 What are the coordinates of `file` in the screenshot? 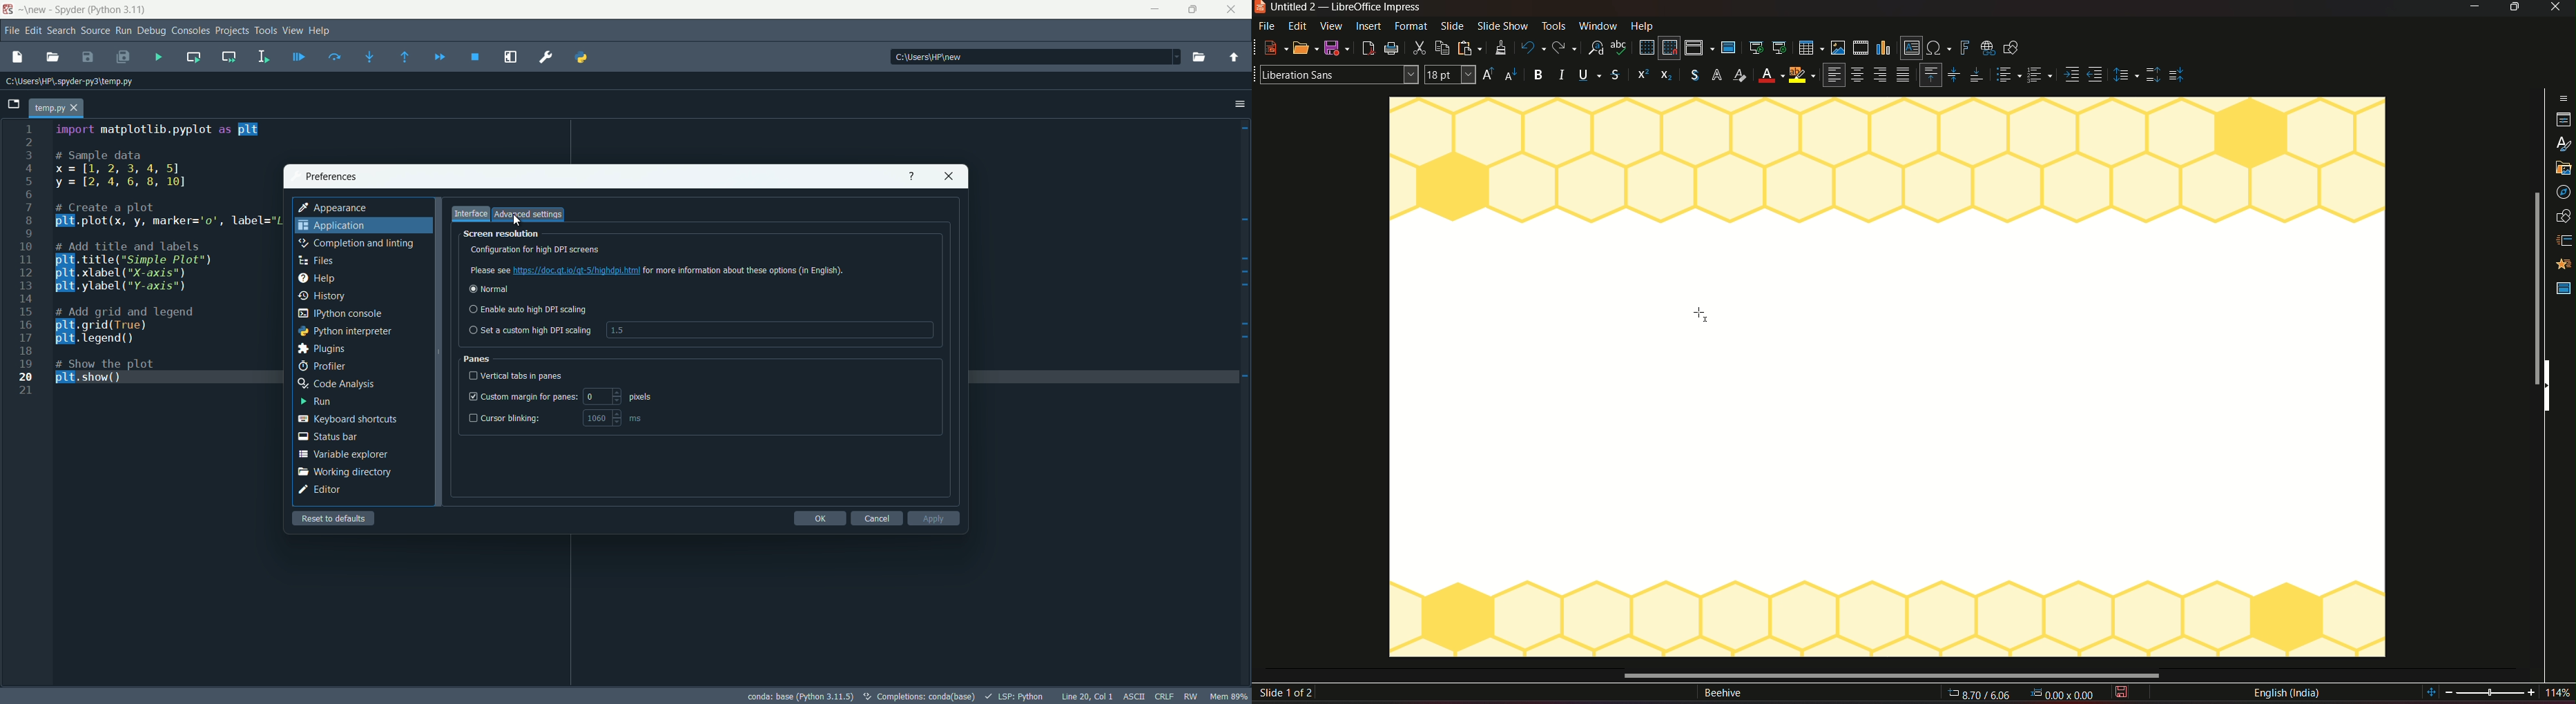 It's located at (9, 31).